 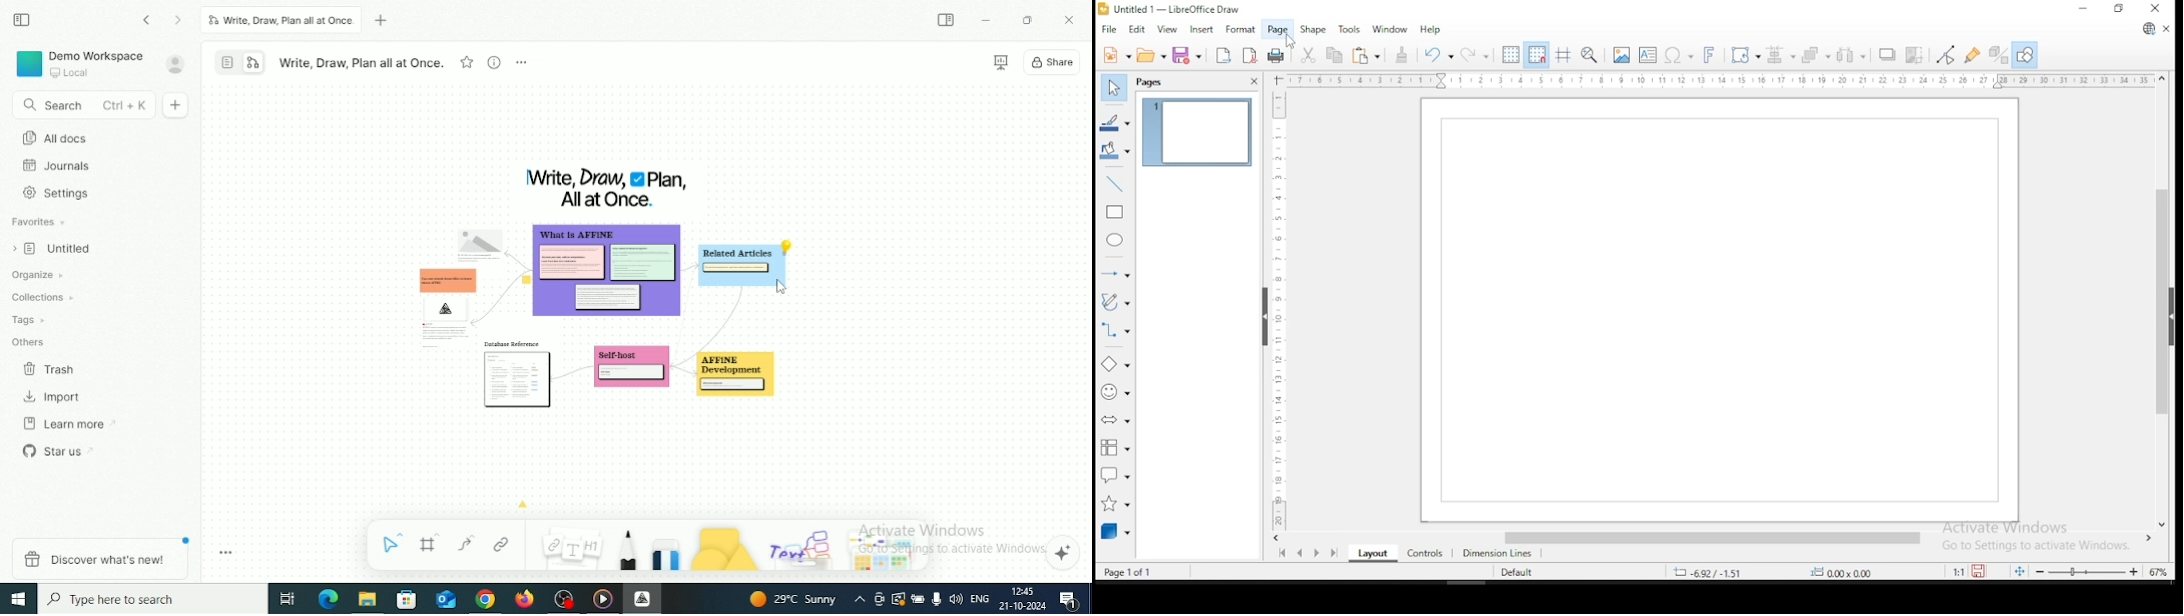 I want to click on select, so click(x=1117, y=88).